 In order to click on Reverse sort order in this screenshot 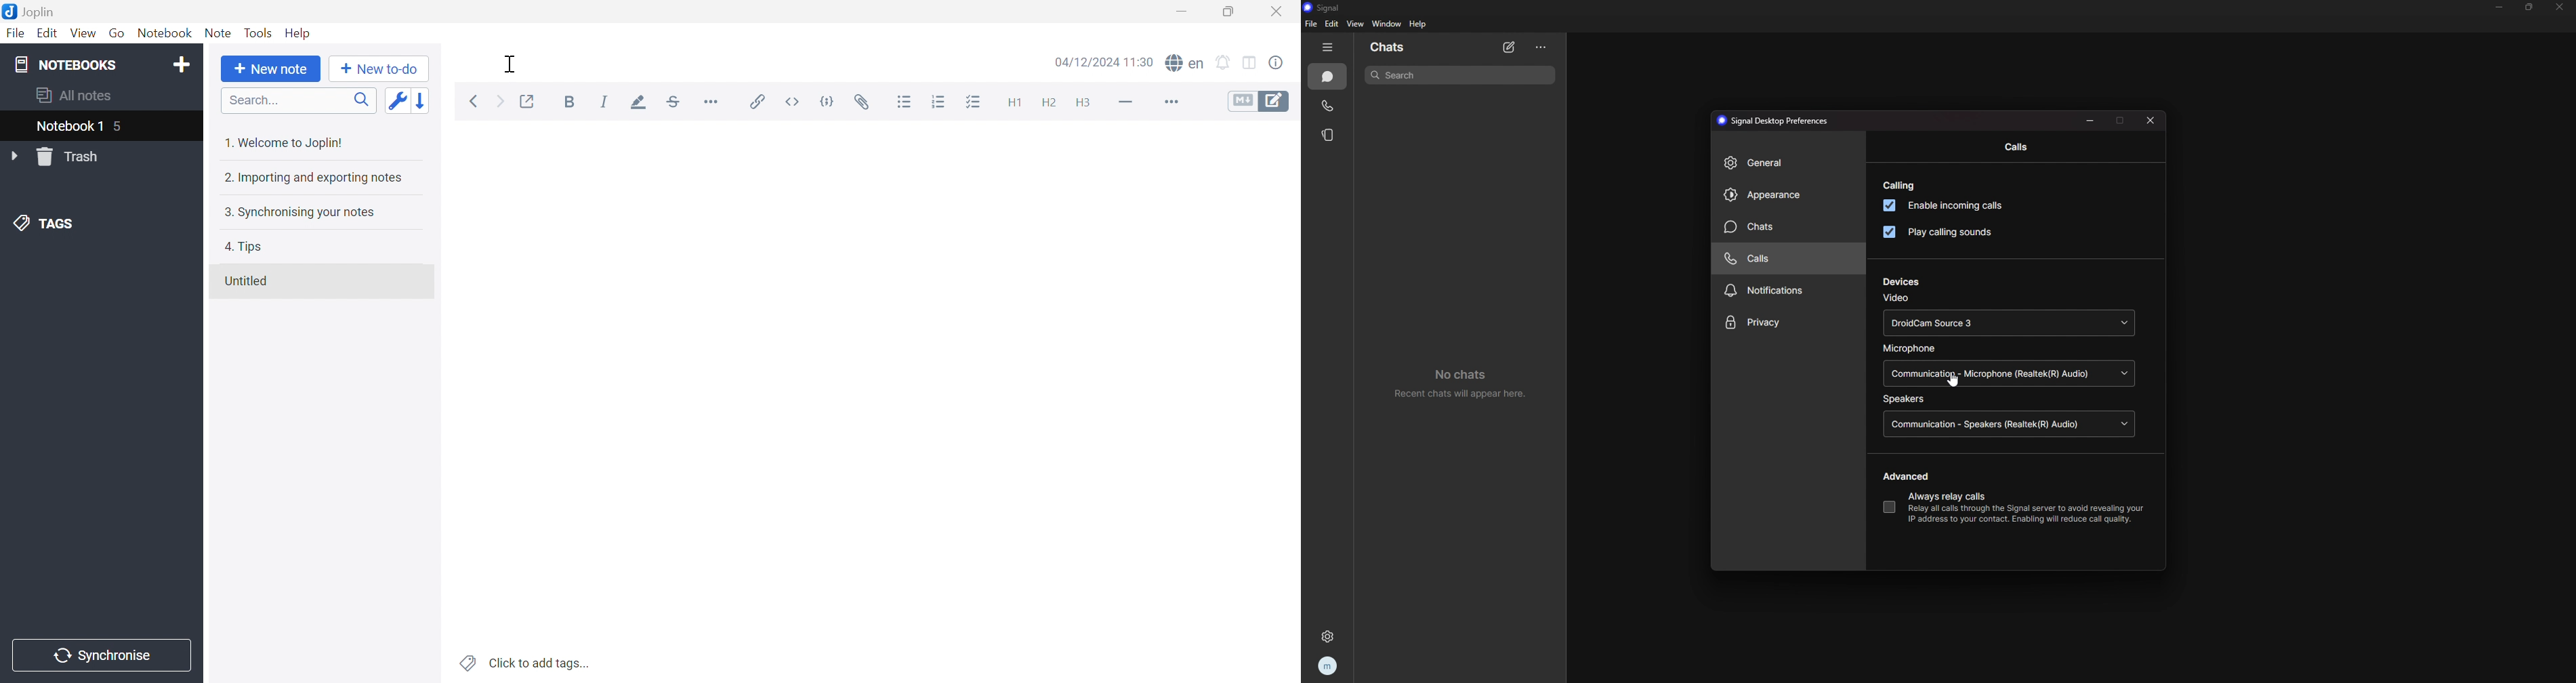, I will do `click(421, 100)`.